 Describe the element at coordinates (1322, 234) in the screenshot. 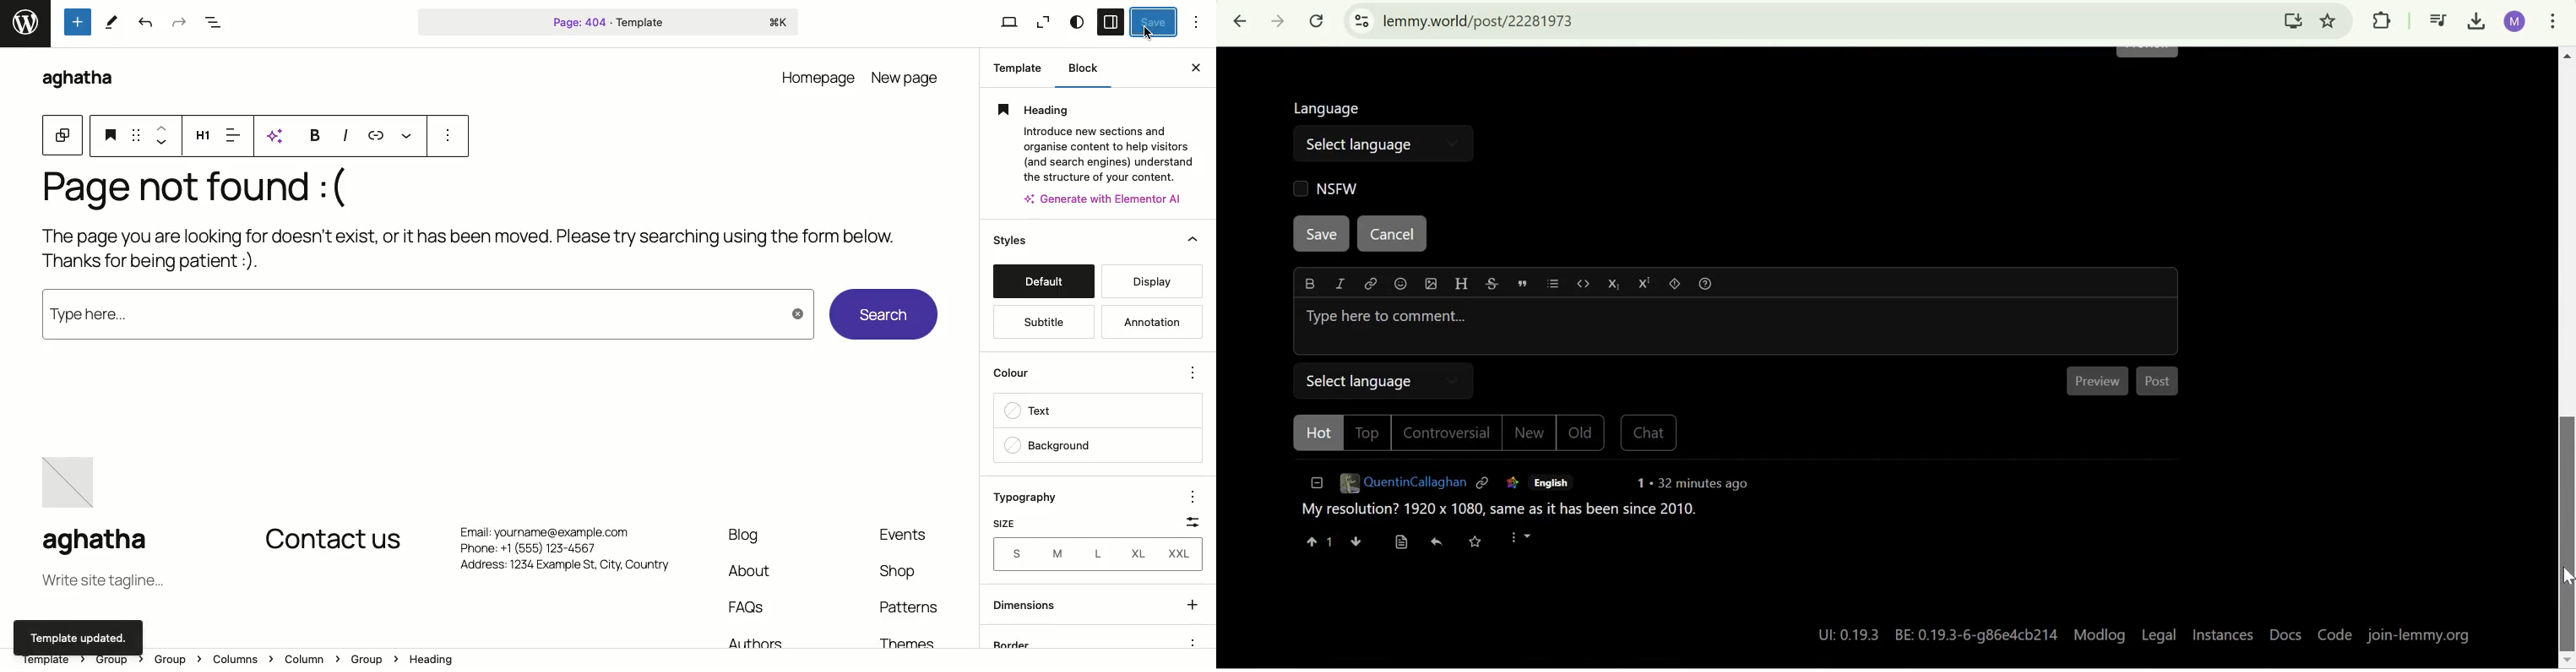

I see `Save` at that location.